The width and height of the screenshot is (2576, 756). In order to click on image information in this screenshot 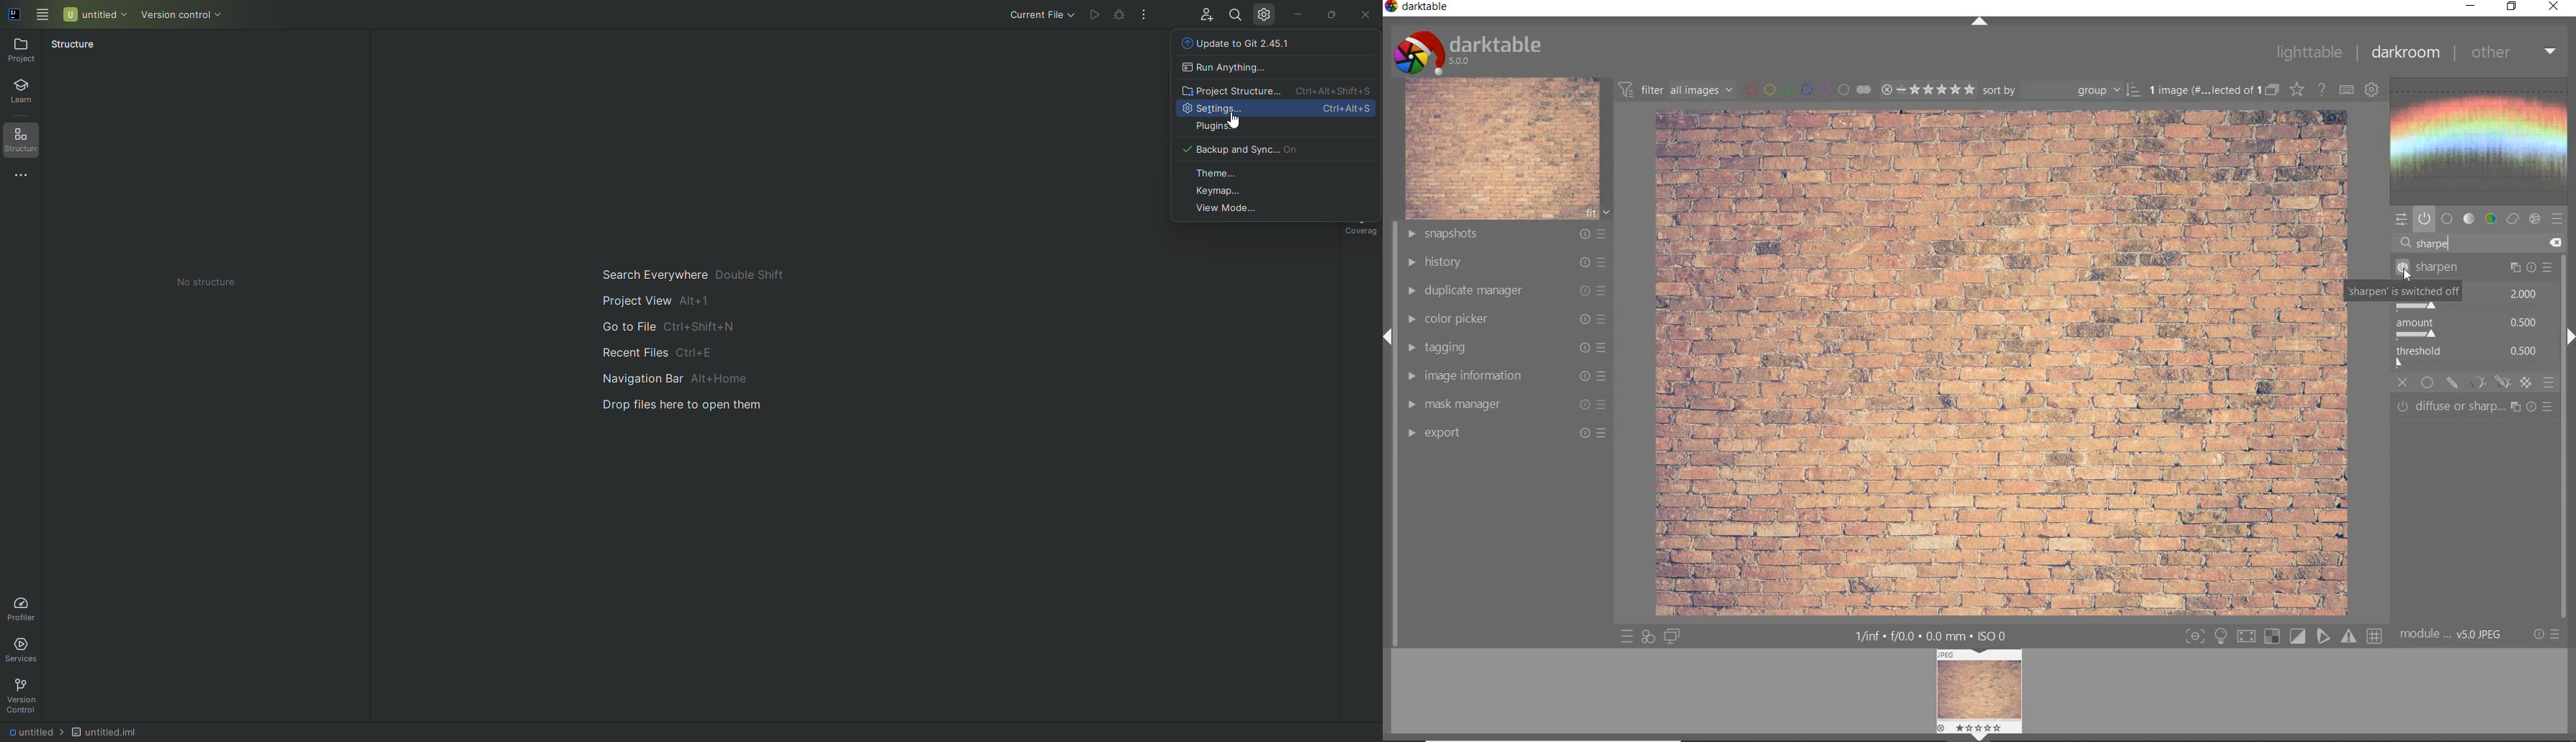, I will do `click(1506, 375)`.